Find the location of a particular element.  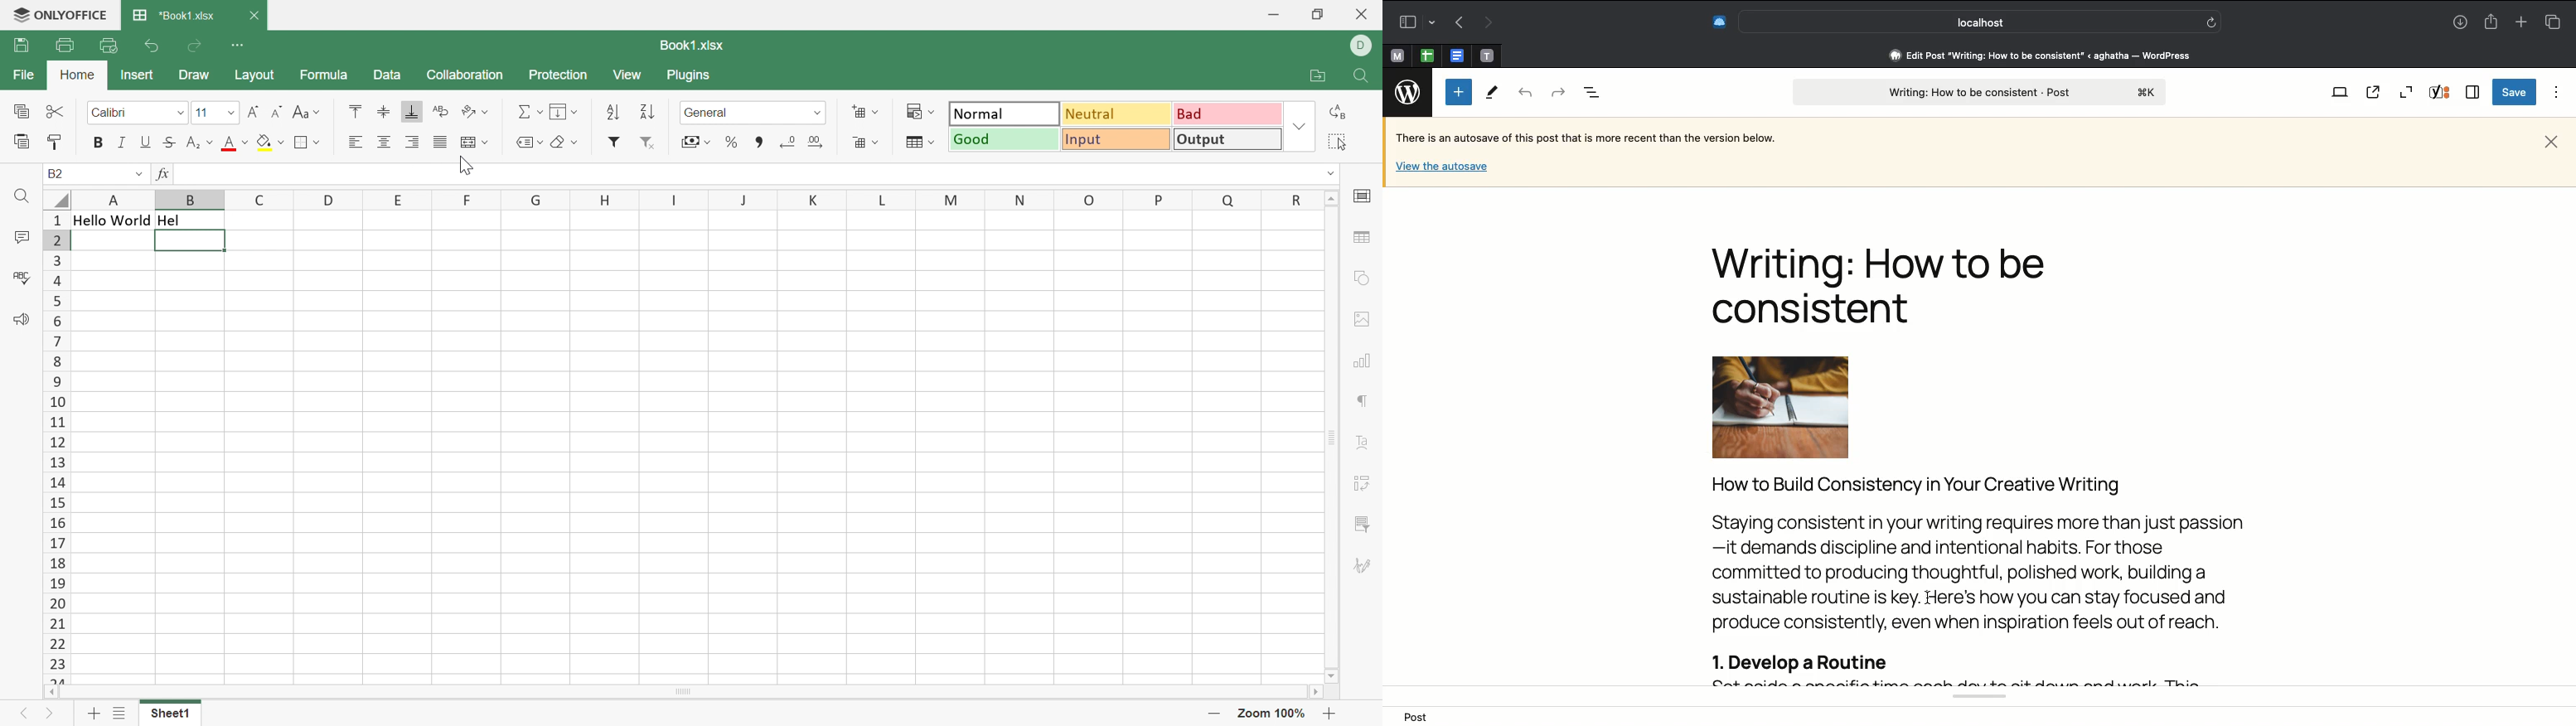

Scroll up is located at coordinates (1332, 198).